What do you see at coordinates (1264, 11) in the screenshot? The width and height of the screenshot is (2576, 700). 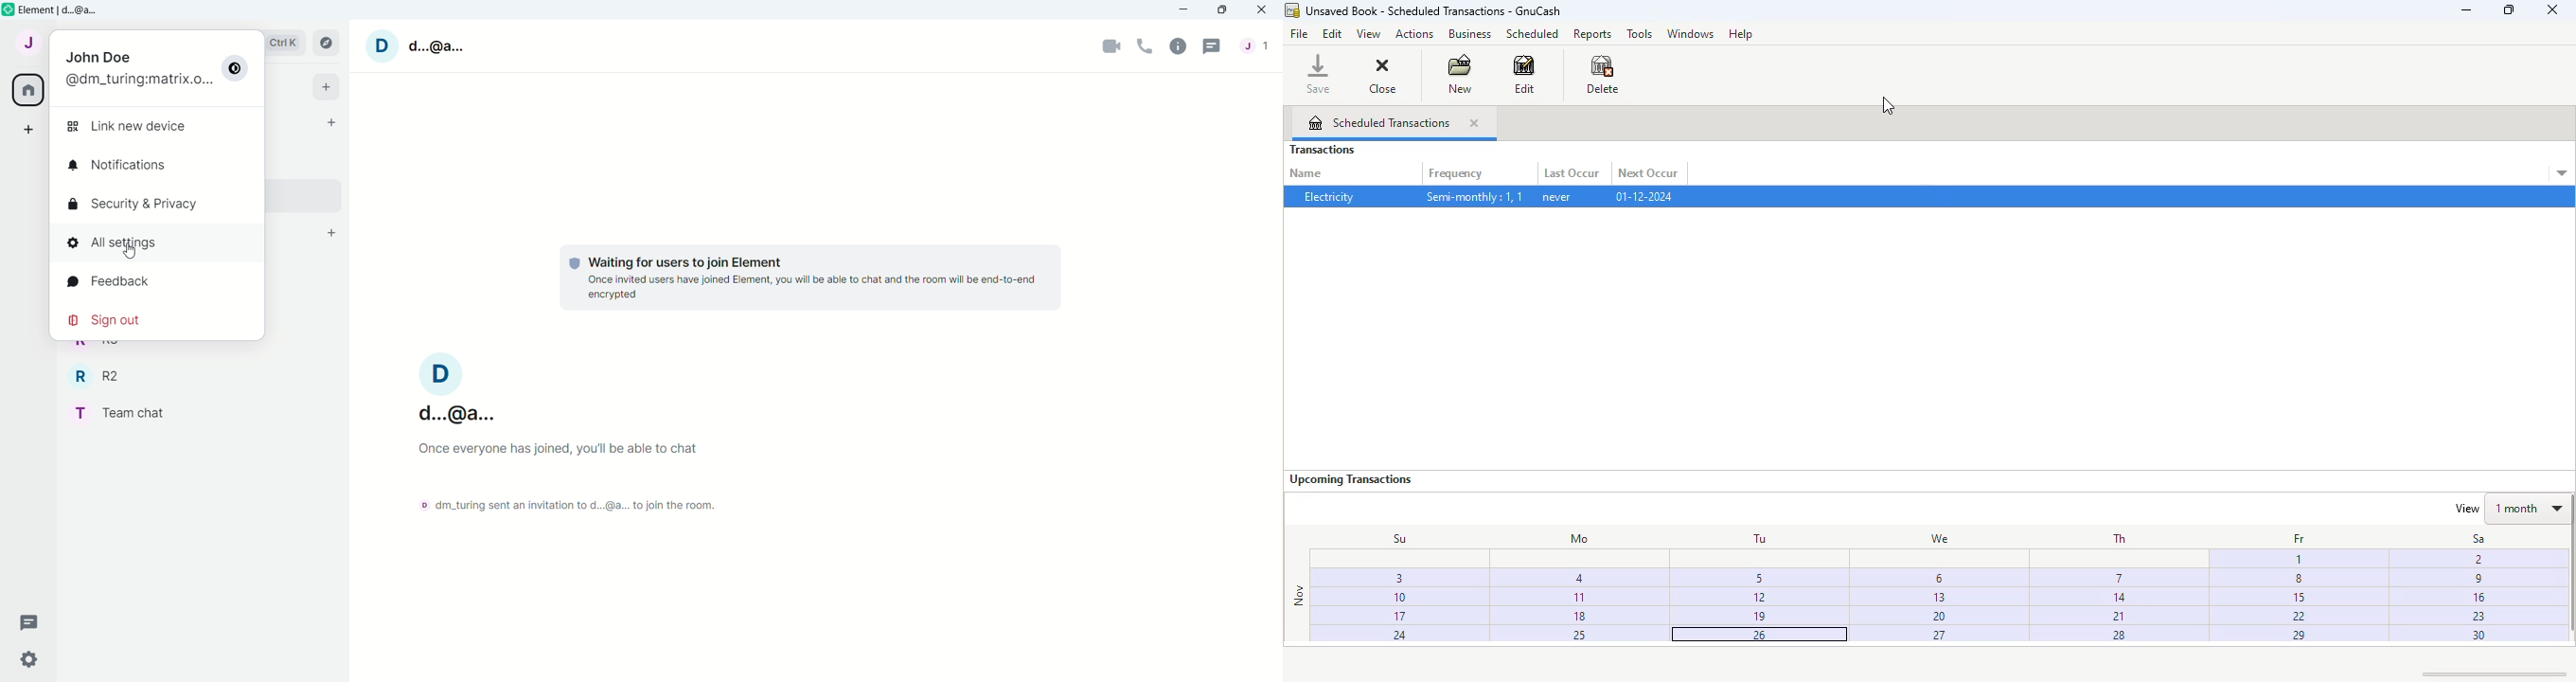 I see `Close` at bounding box center [1264, 11].